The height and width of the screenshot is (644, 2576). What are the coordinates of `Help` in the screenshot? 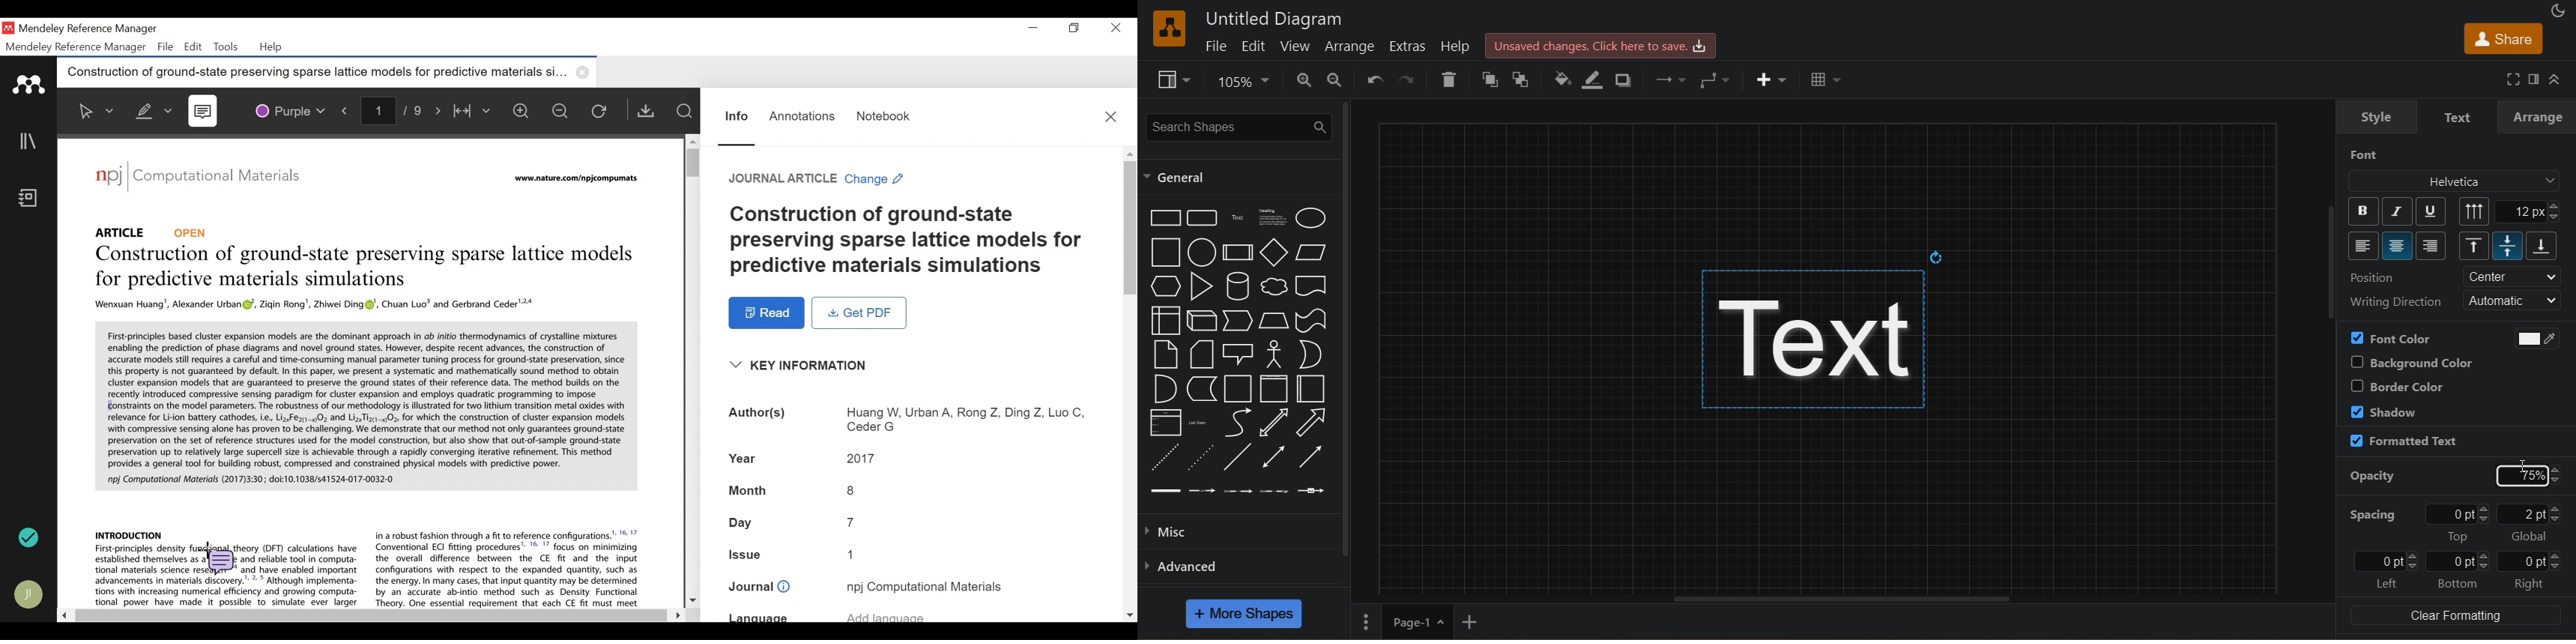 It's located at (273, 48).